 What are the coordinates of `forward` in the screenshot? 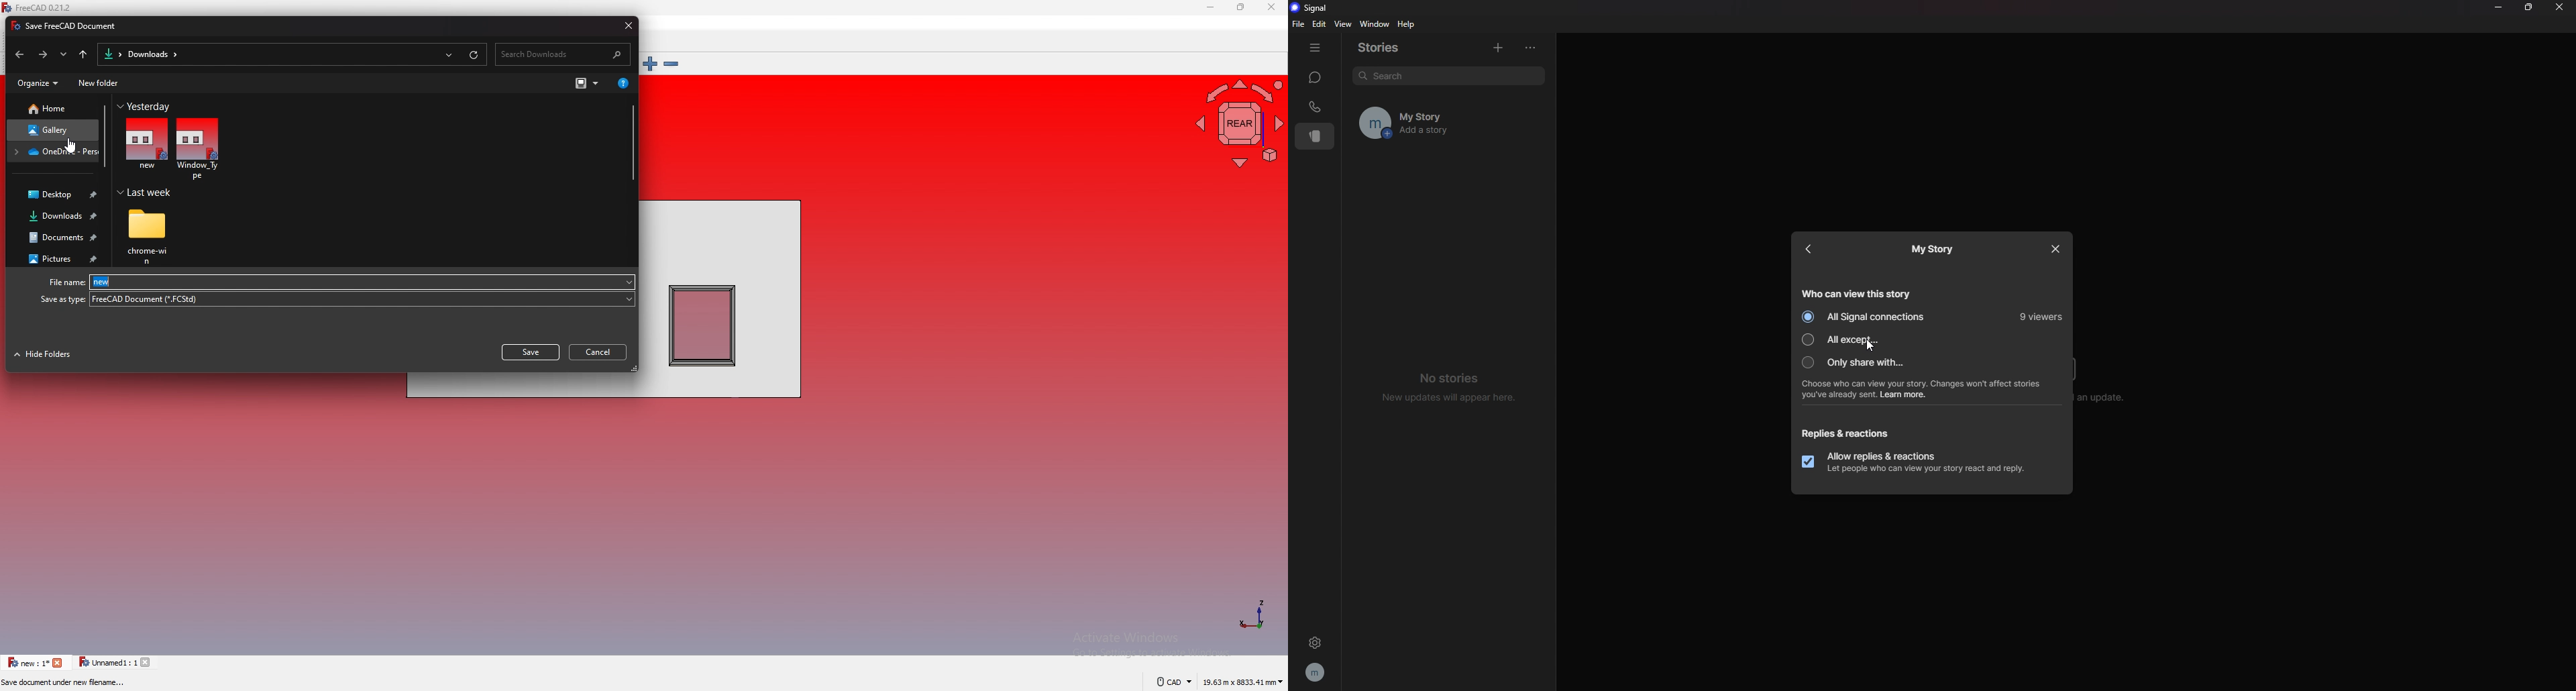 It's located at (43, 54).